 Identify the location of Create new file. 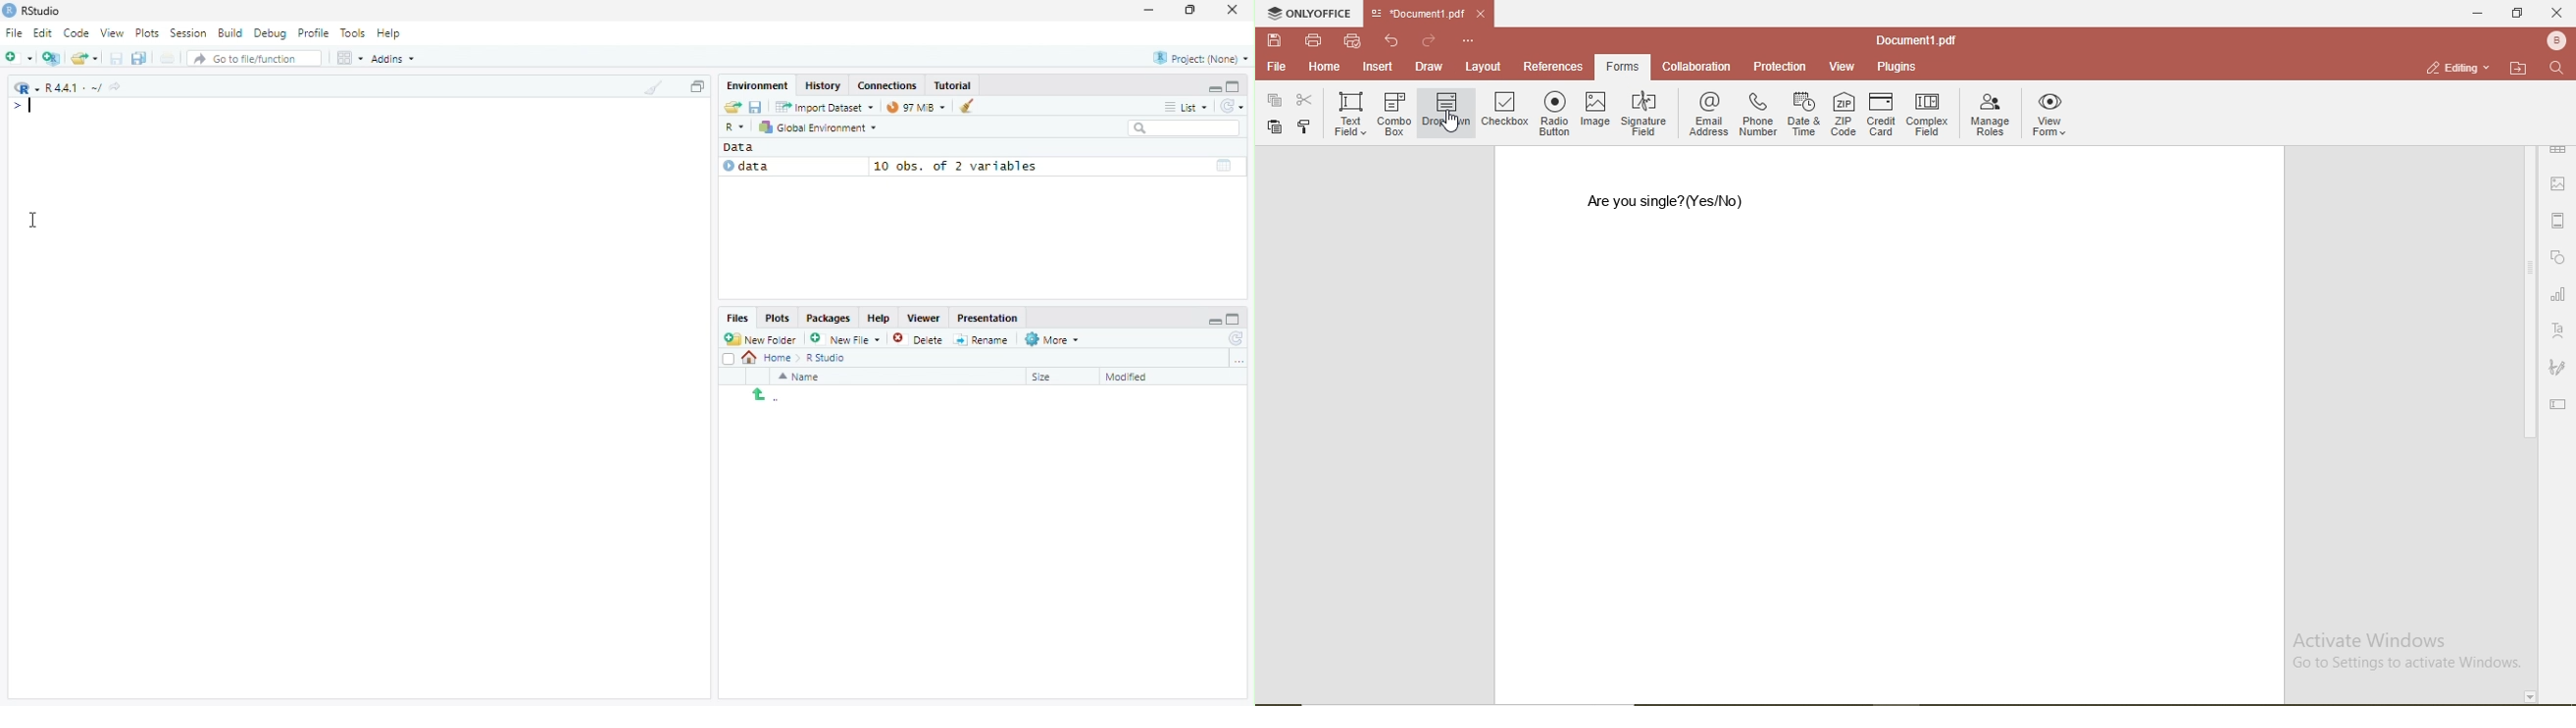
(845, 338).